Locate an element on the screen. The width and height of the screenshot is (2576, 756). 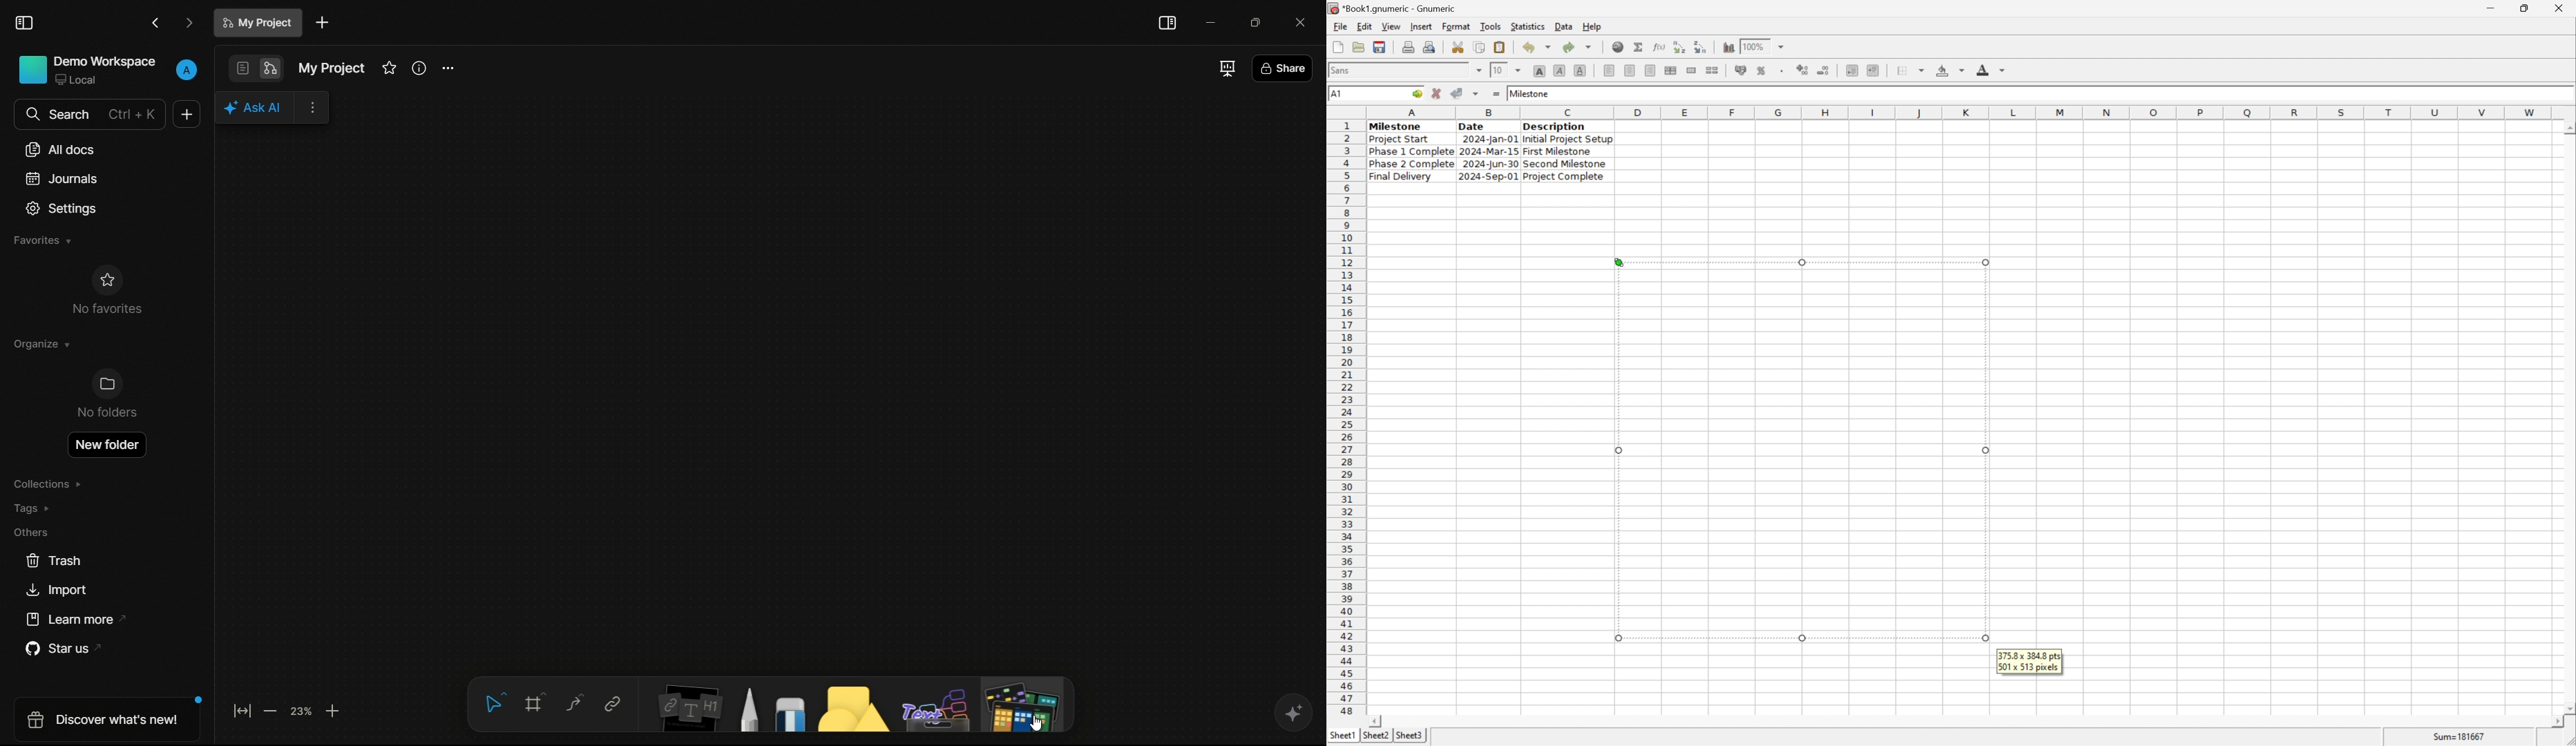
insert a hyperlink is located at coordinates (1619, 47).